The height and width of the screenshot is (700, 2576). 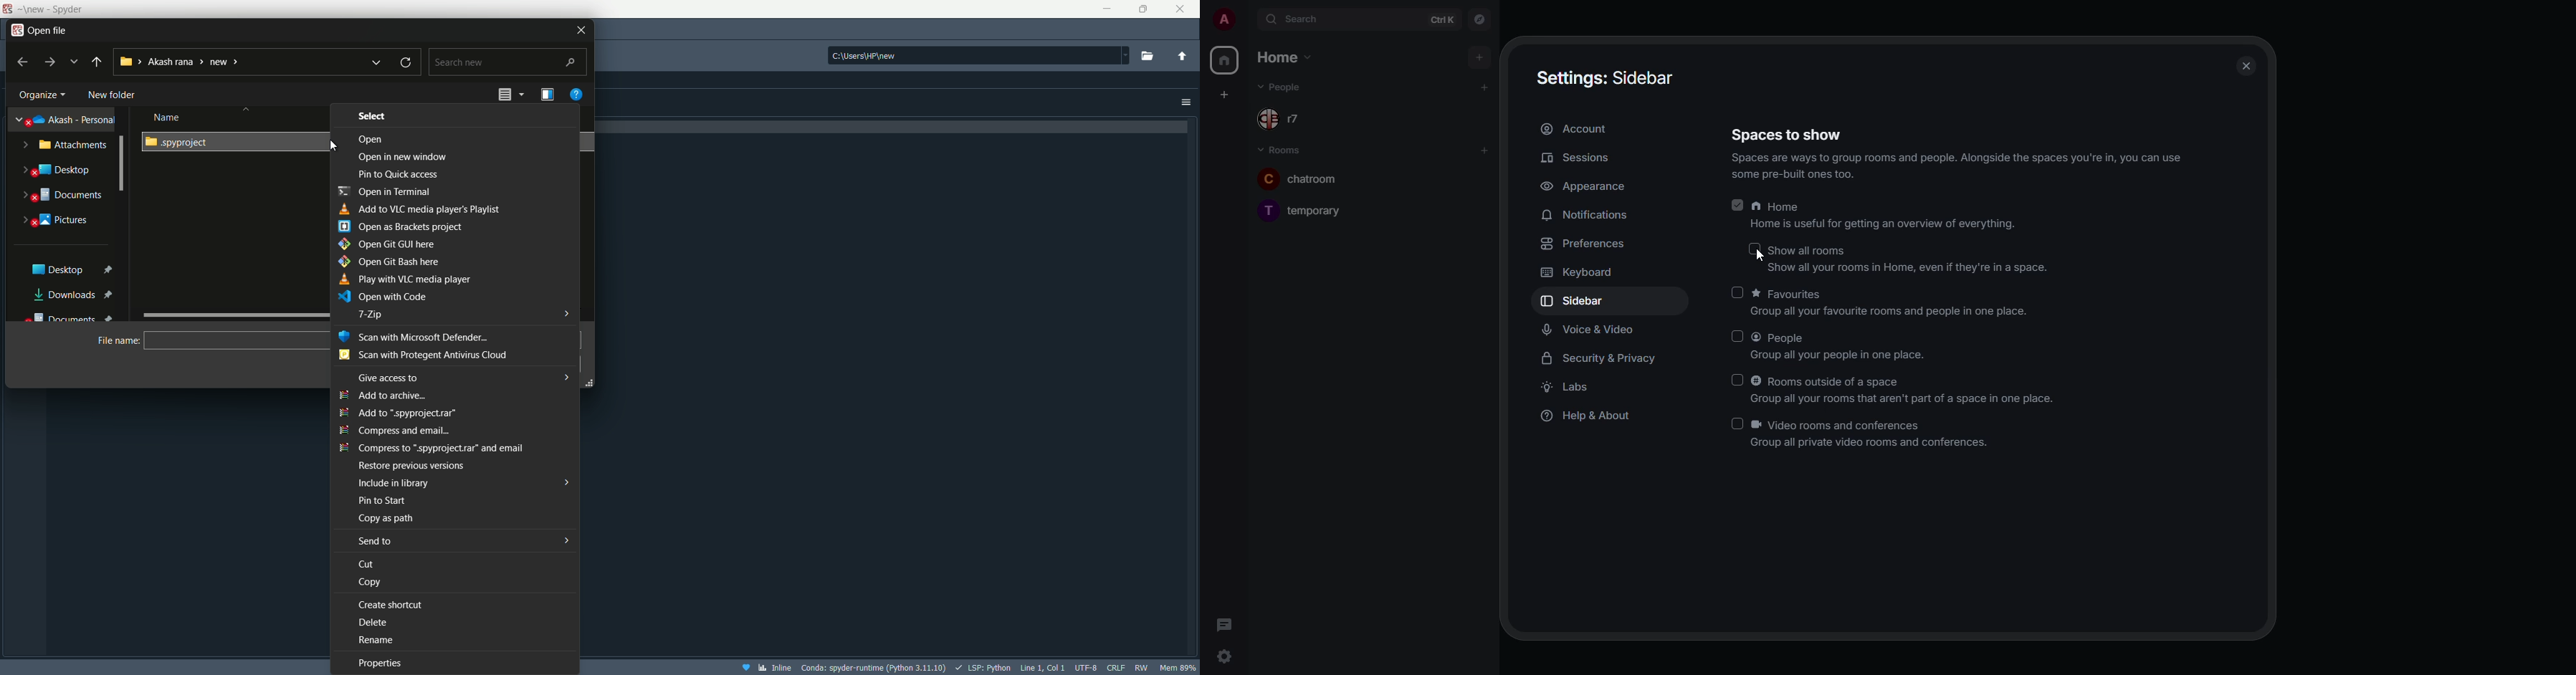 I want to click on temporary, so click(x=1302, y=209).